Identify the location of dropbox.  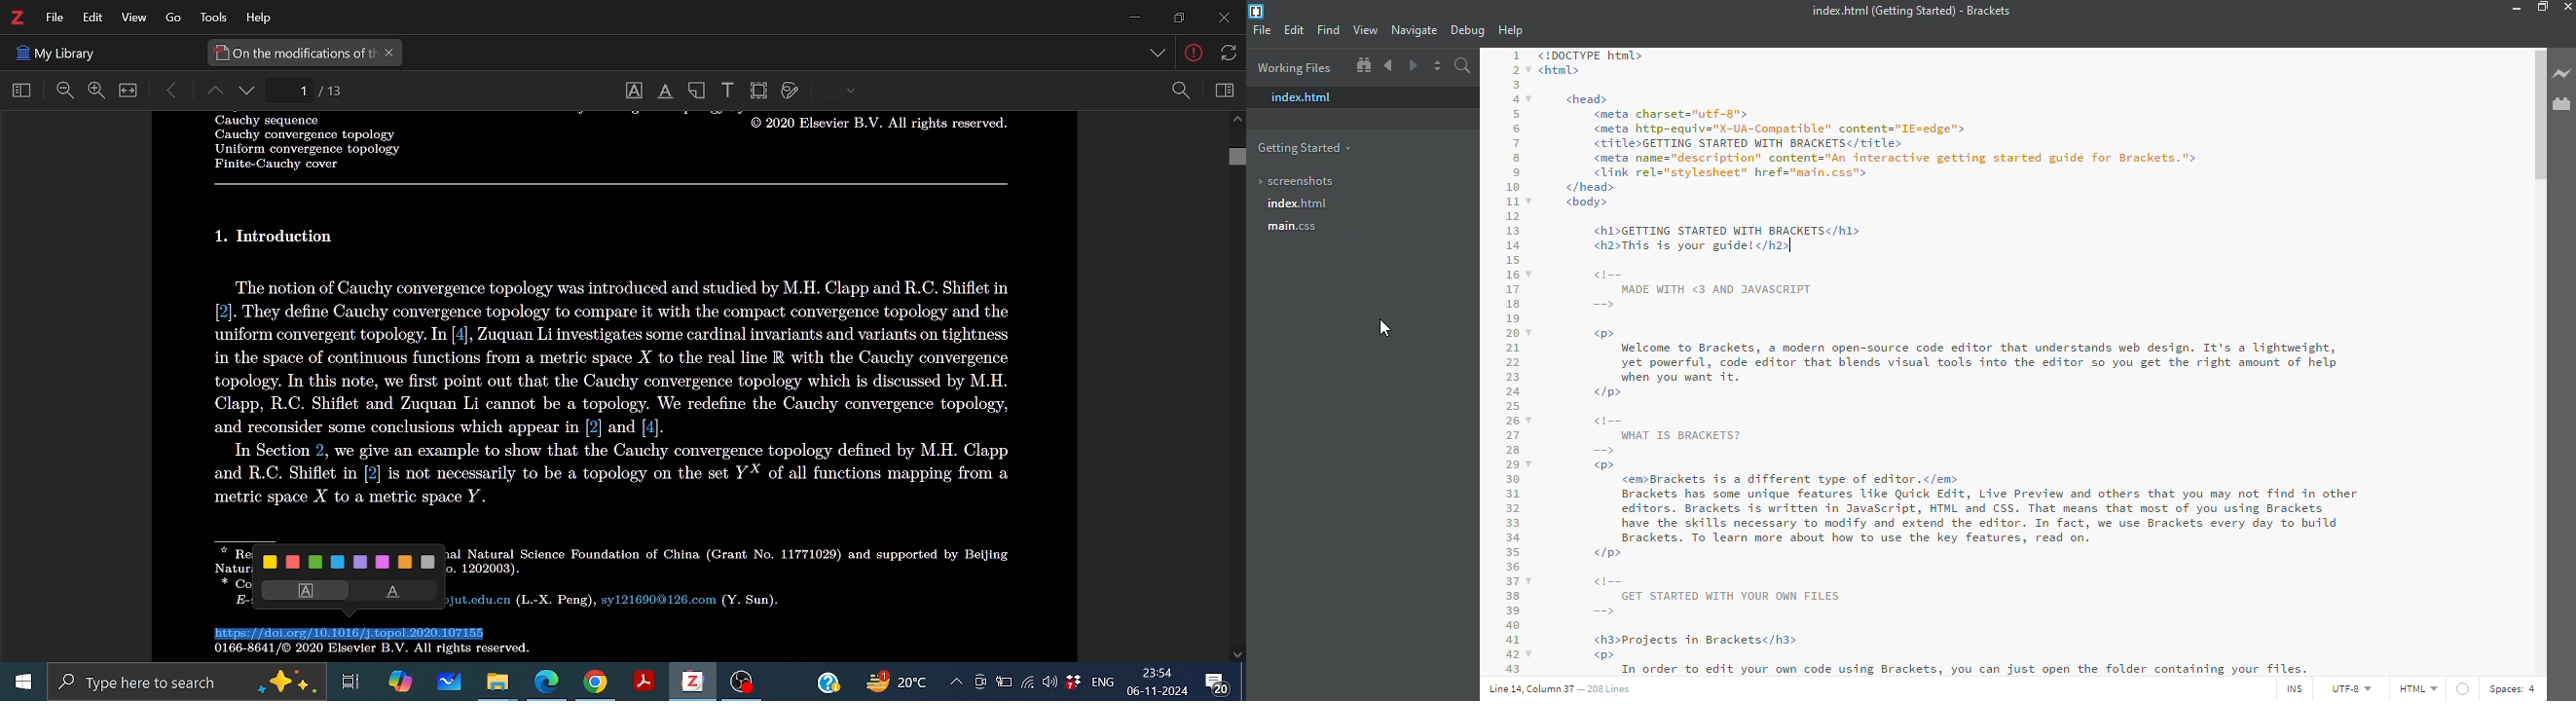
(1074, 683).